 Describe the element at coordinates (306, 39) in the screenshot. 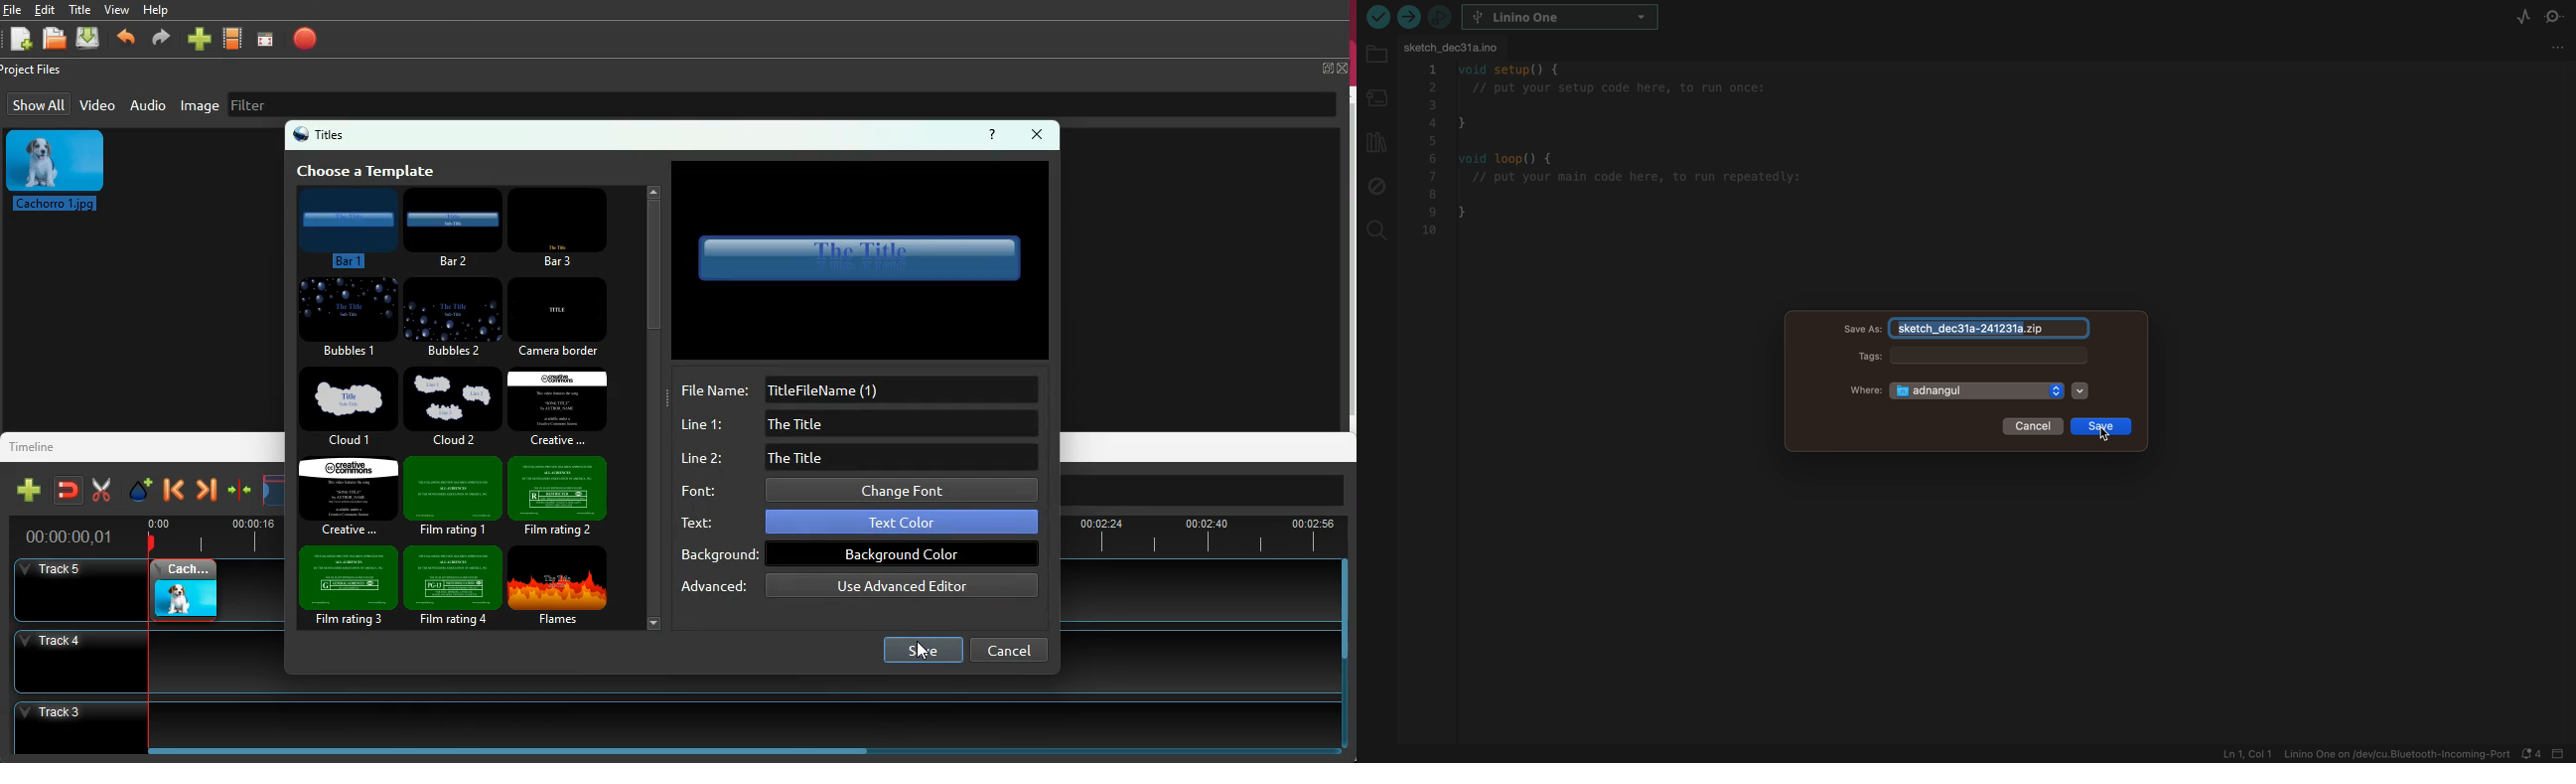

I see `record` at that location.